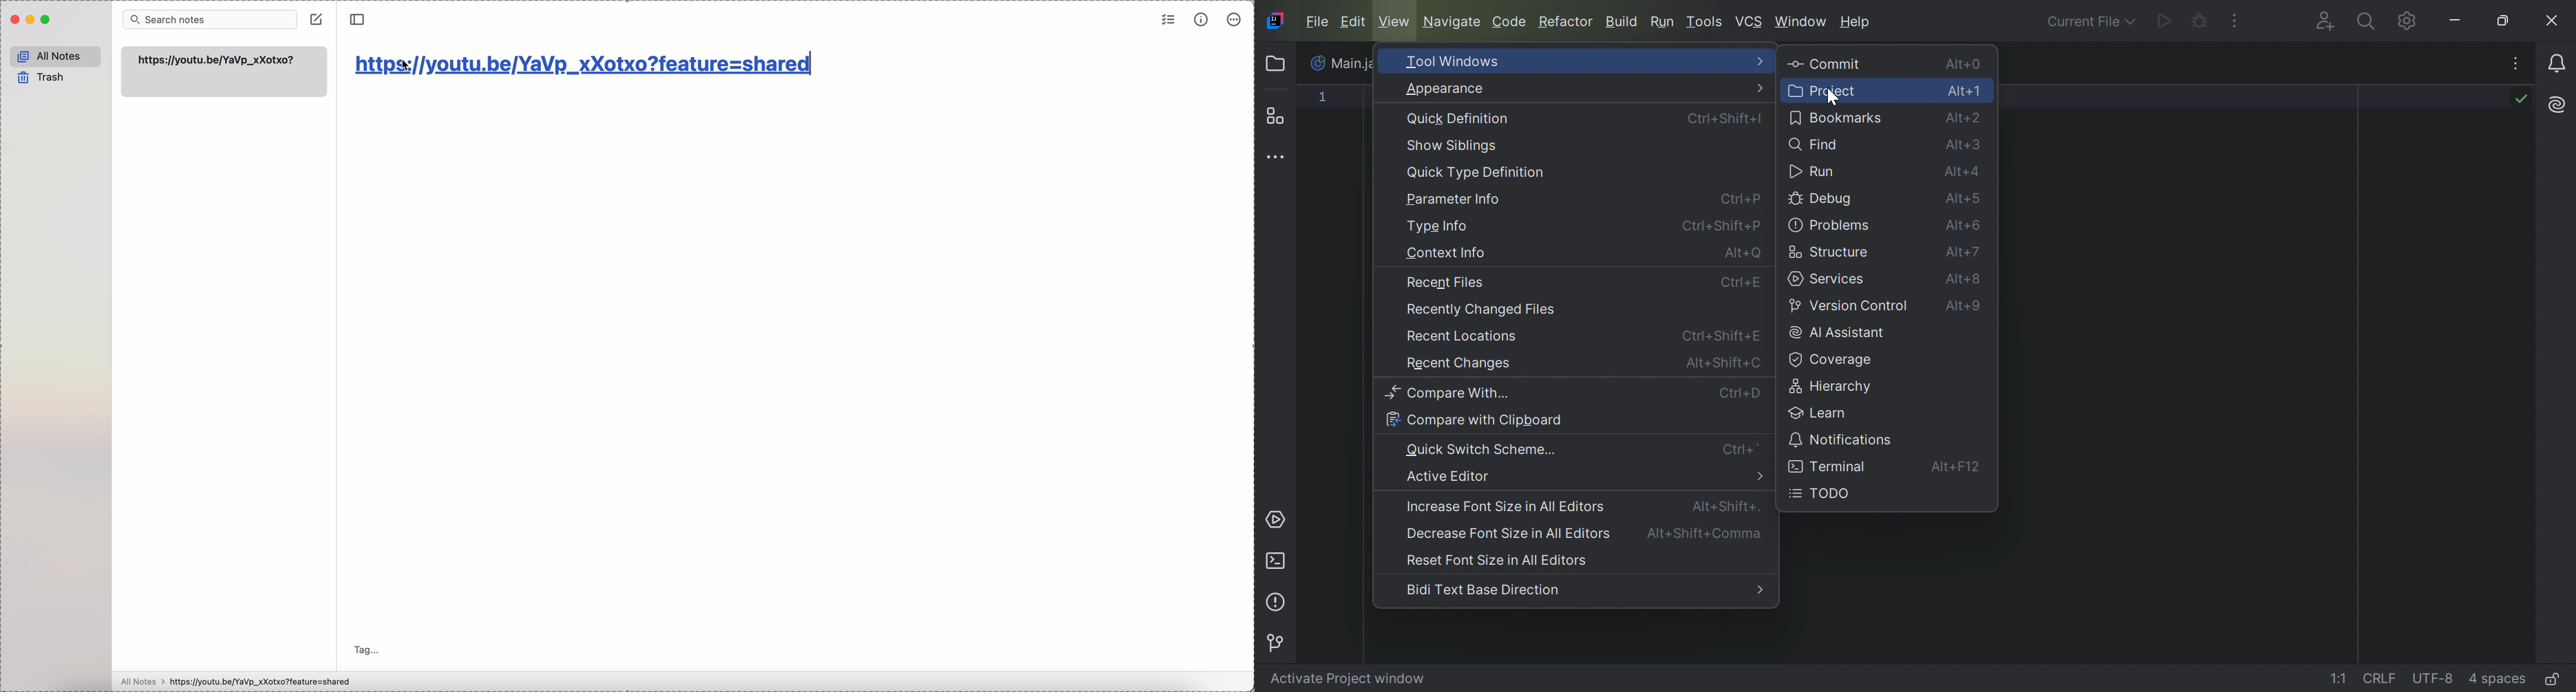 This screenshot has height=700, width=2576. I want to click on Run, so click(1813, 172).